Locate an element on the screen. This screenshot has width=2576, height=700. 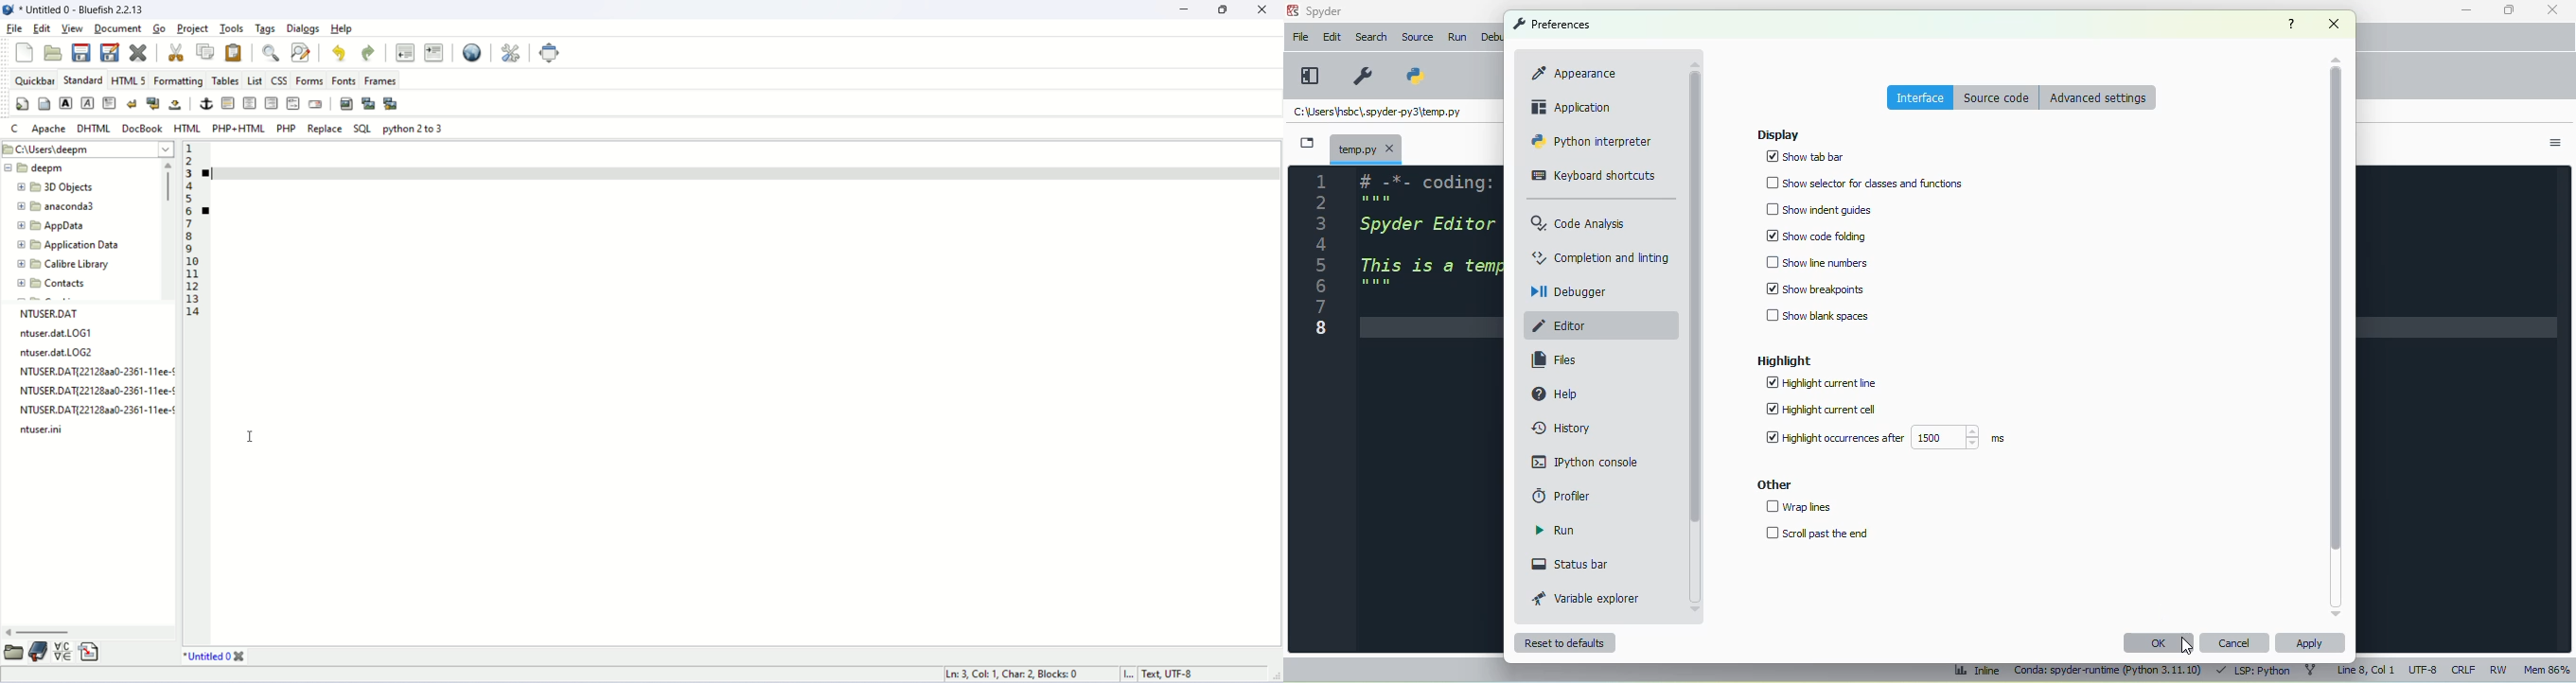
close is located at coordinates (176, 52).